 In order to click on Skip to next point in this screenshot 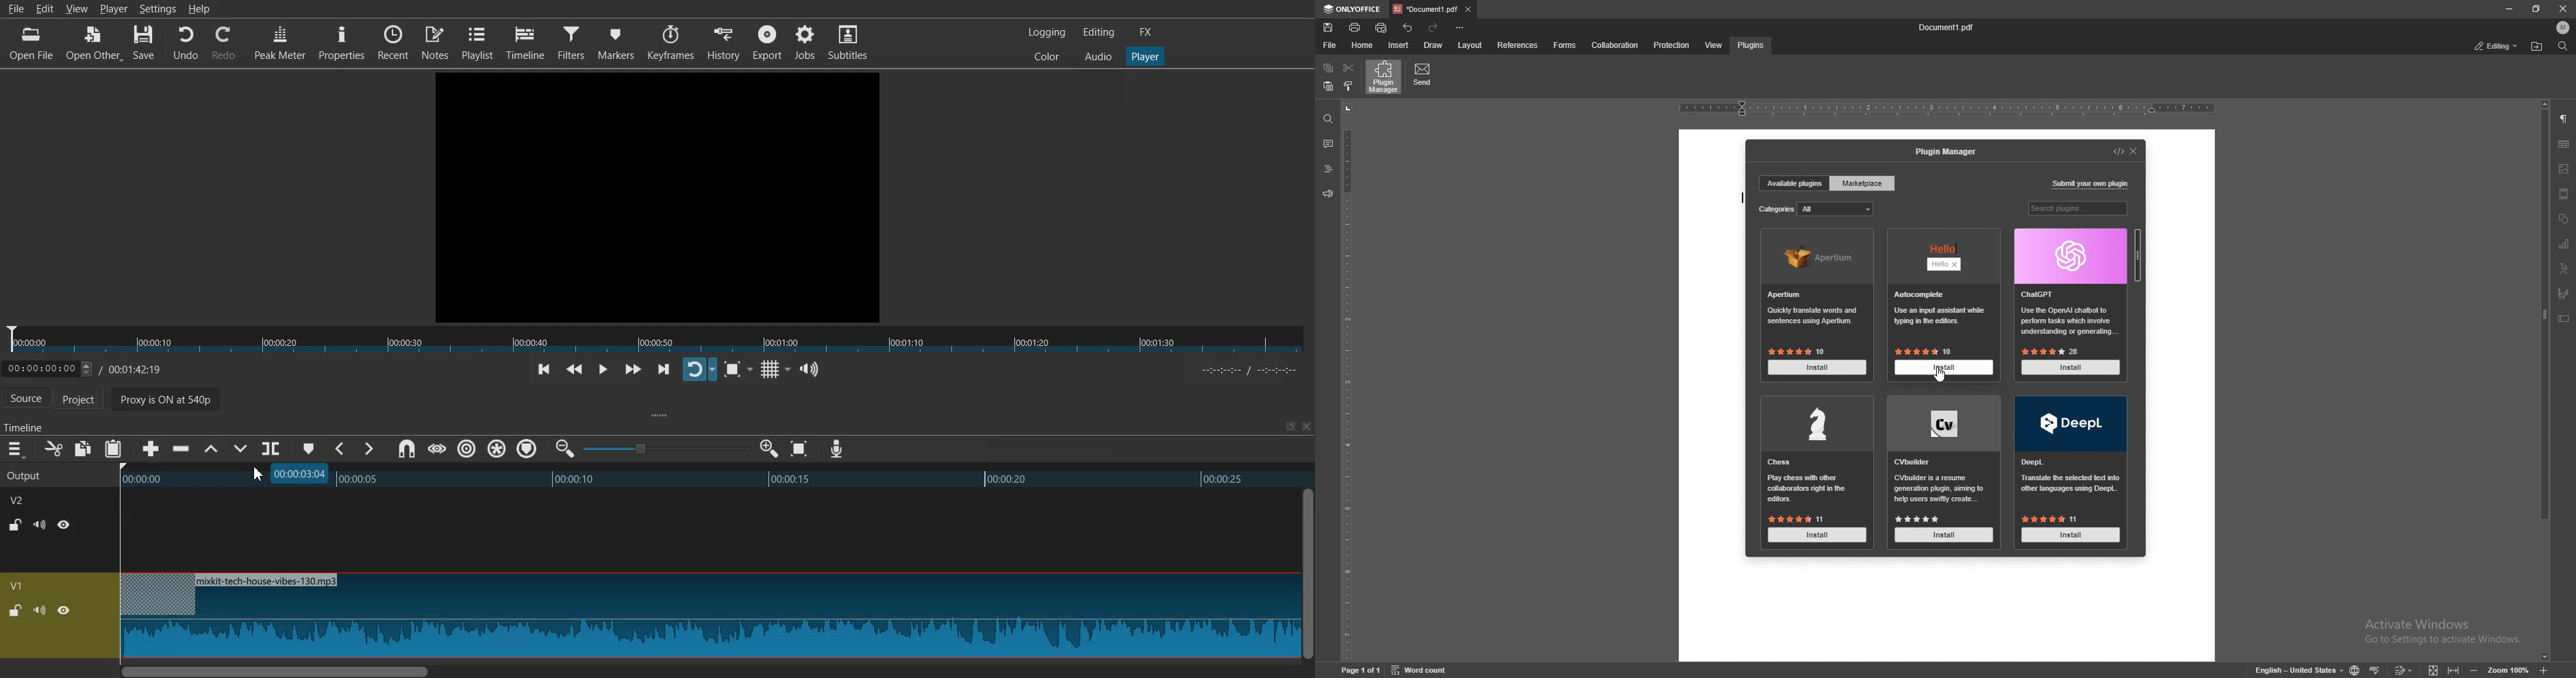, I will do `click(665, 371)`.